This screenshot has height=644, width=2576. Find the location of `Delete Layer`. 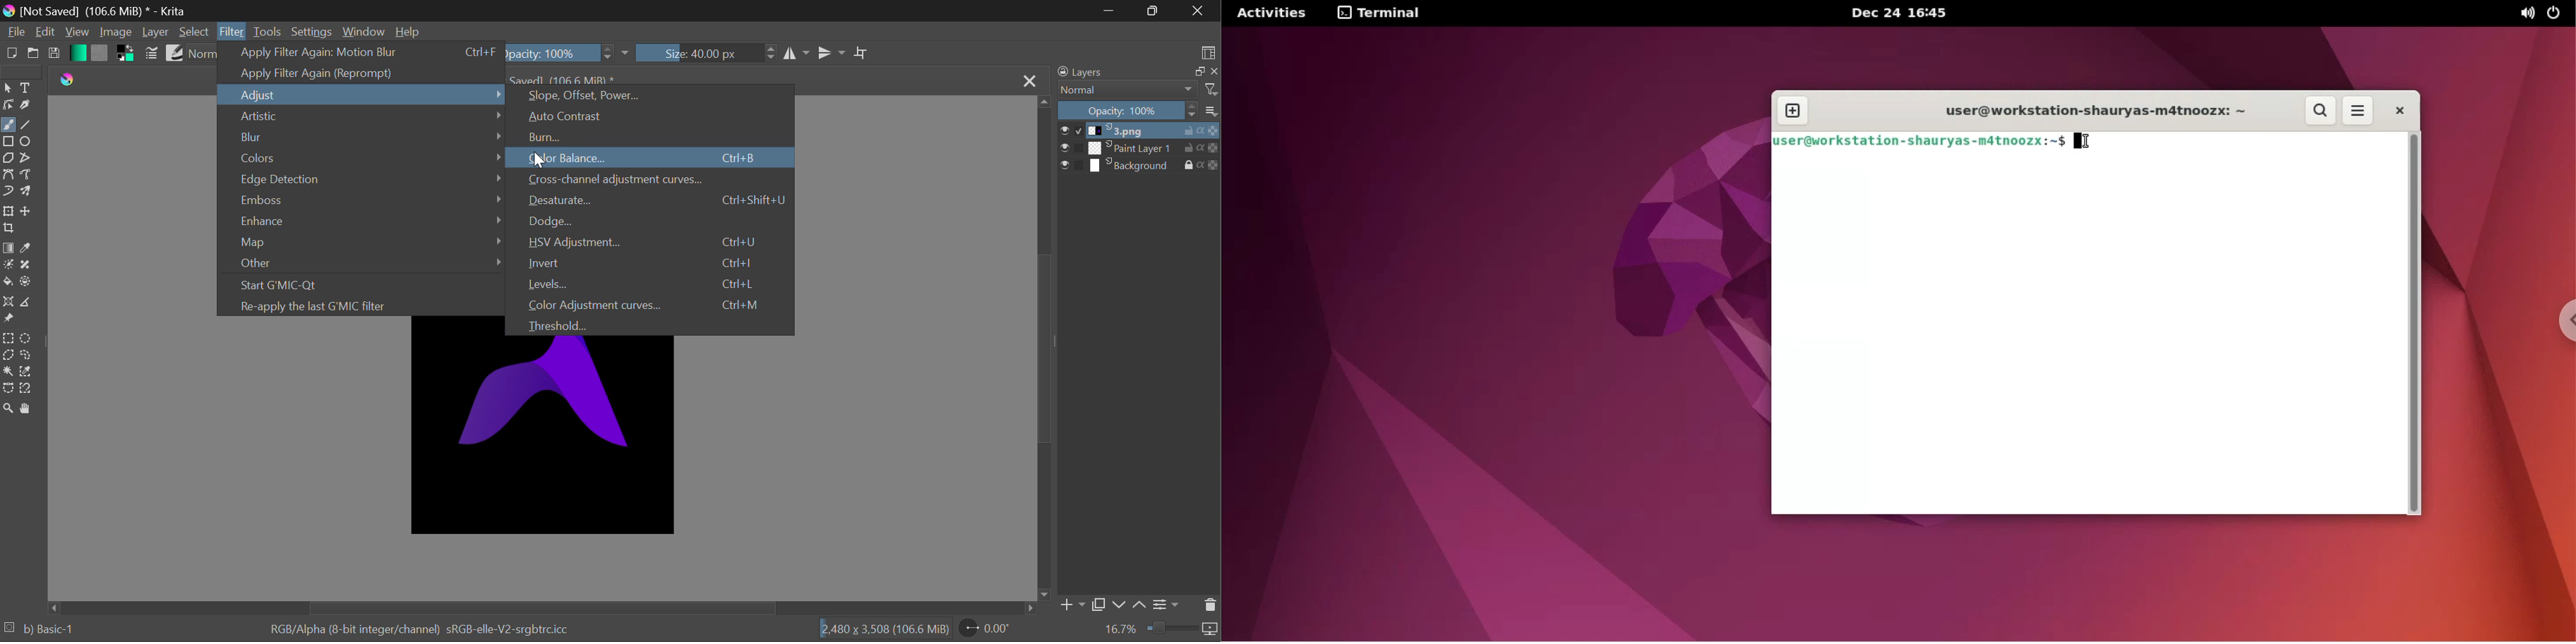

Delete Layer is located at coordinates (1210, 604).